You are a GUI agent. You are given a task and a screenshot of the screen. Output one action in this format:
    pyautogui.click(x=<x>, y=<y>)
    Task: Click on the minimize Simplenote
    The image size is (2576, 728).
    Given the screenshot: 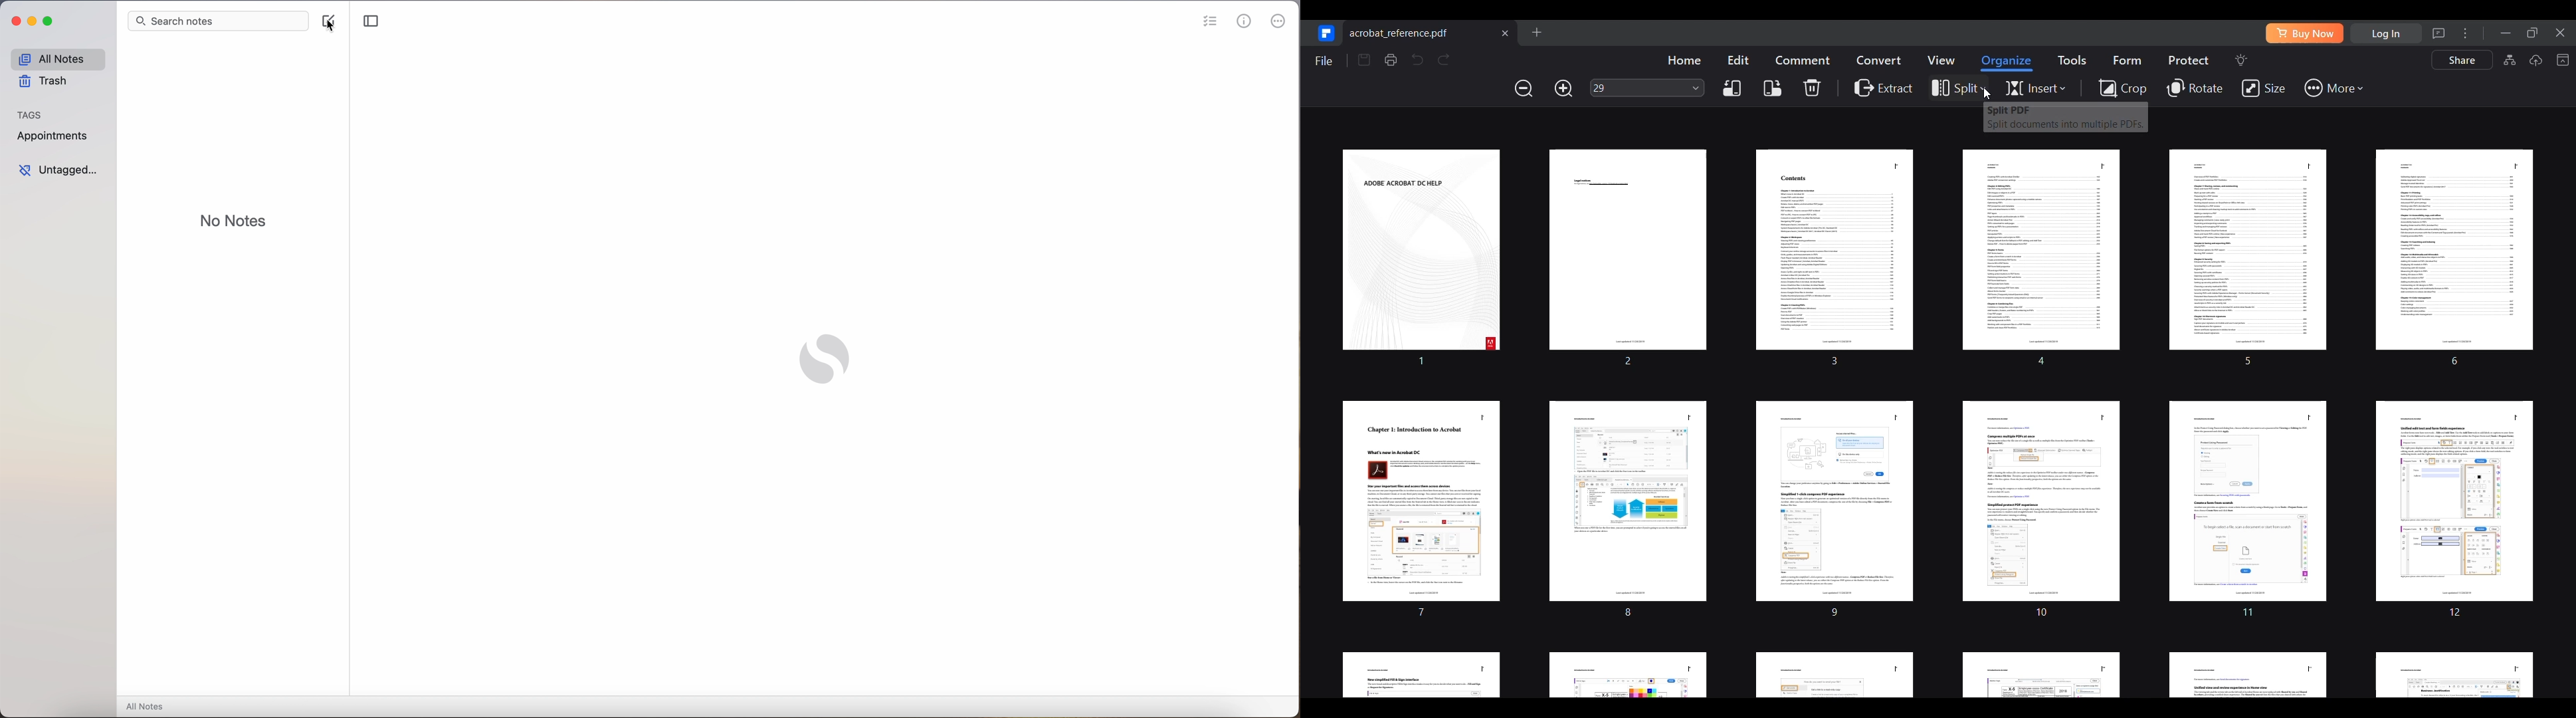 What is the action you would take?
    pyautogui.click(x=32, y=22)
    